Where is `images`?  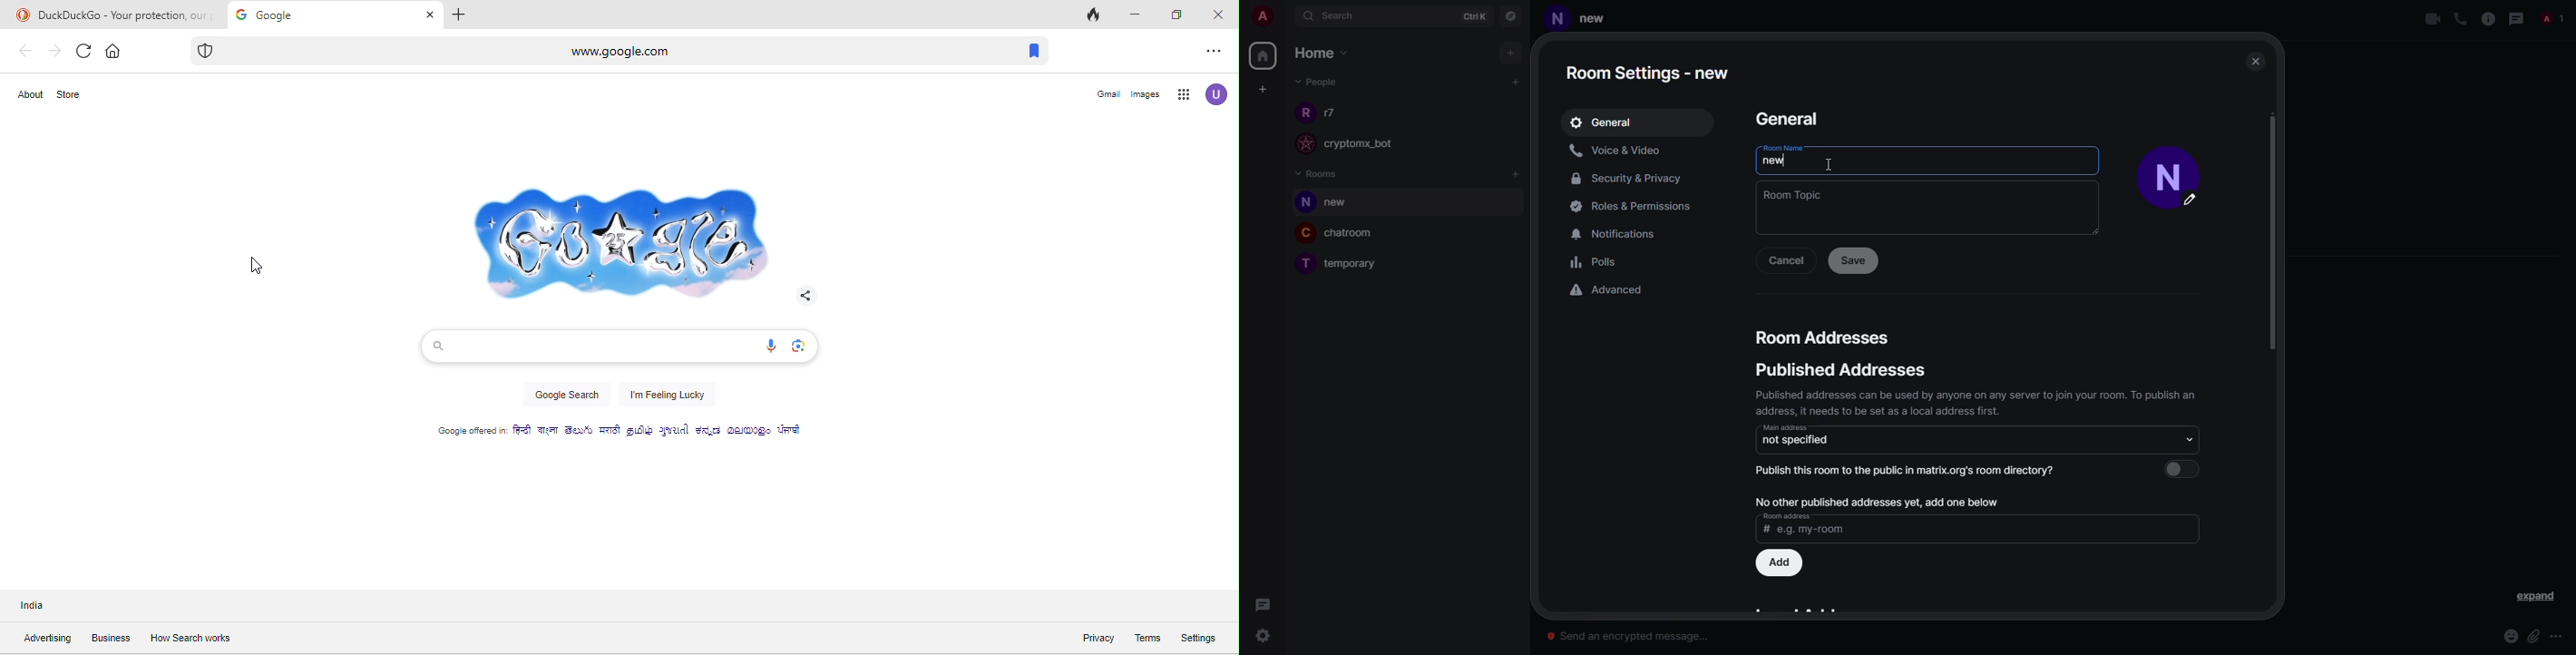 images is located at coordinates (1147, 93).